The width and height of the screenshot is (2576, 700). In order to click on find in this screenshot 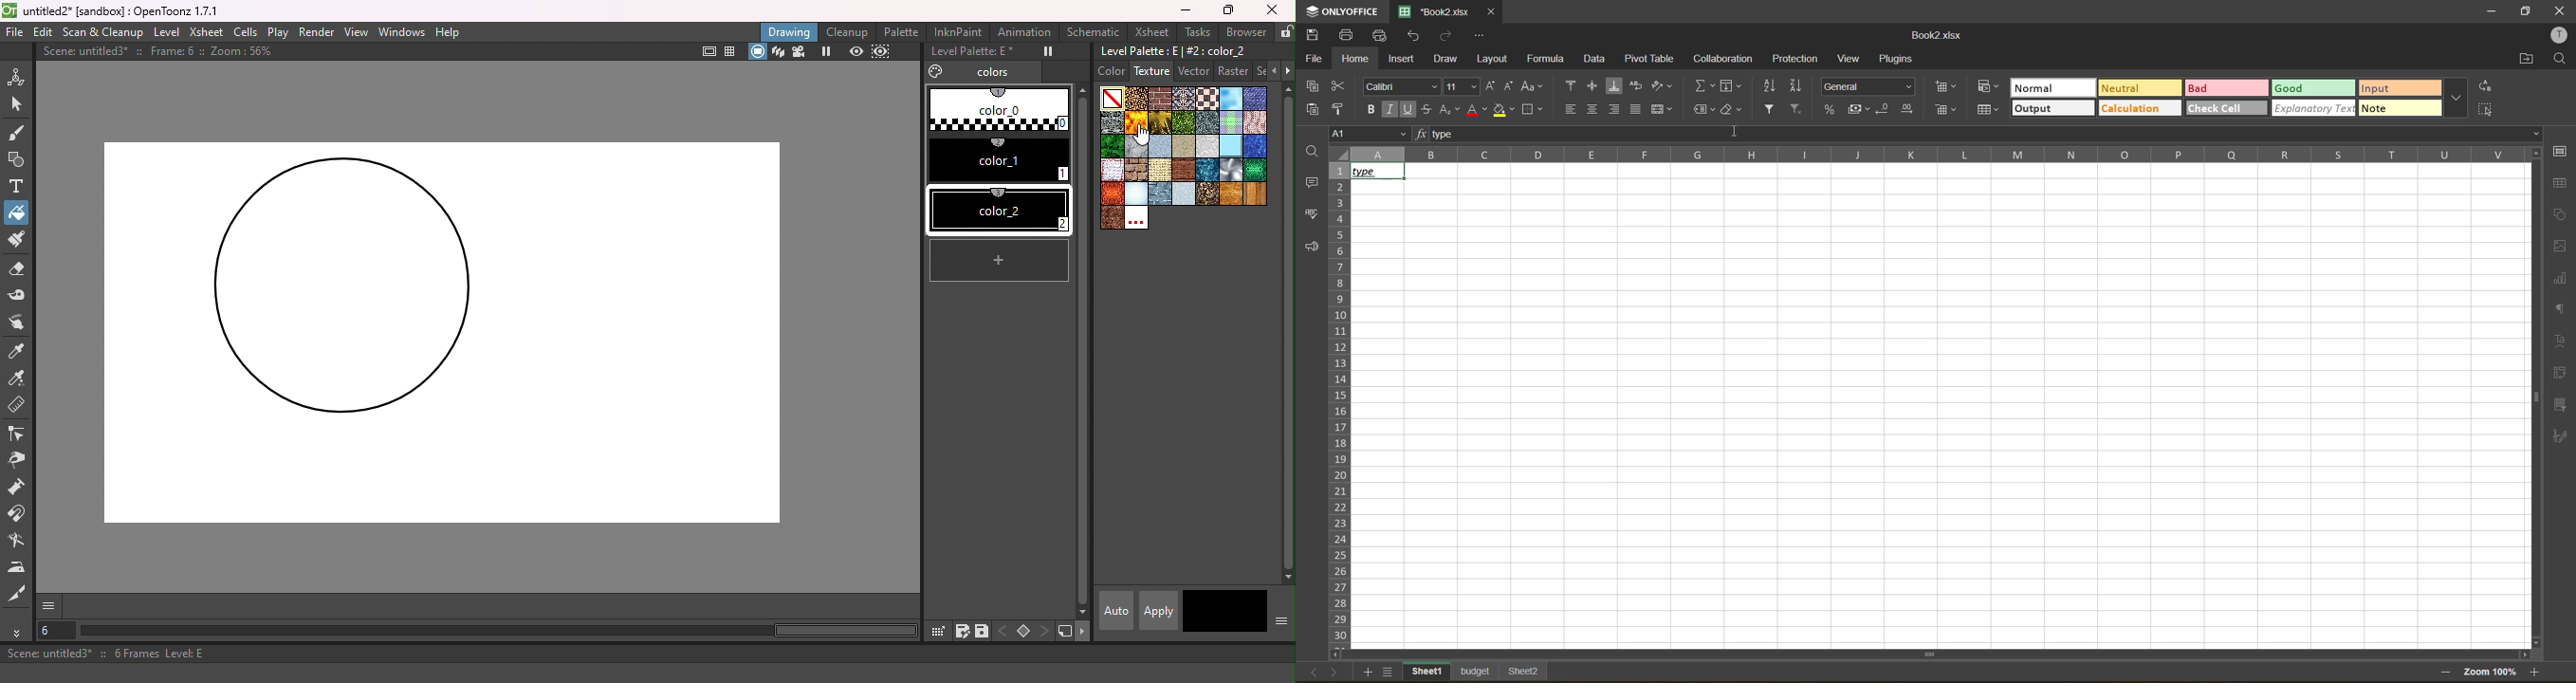, I will do `click(1314, 149)`.